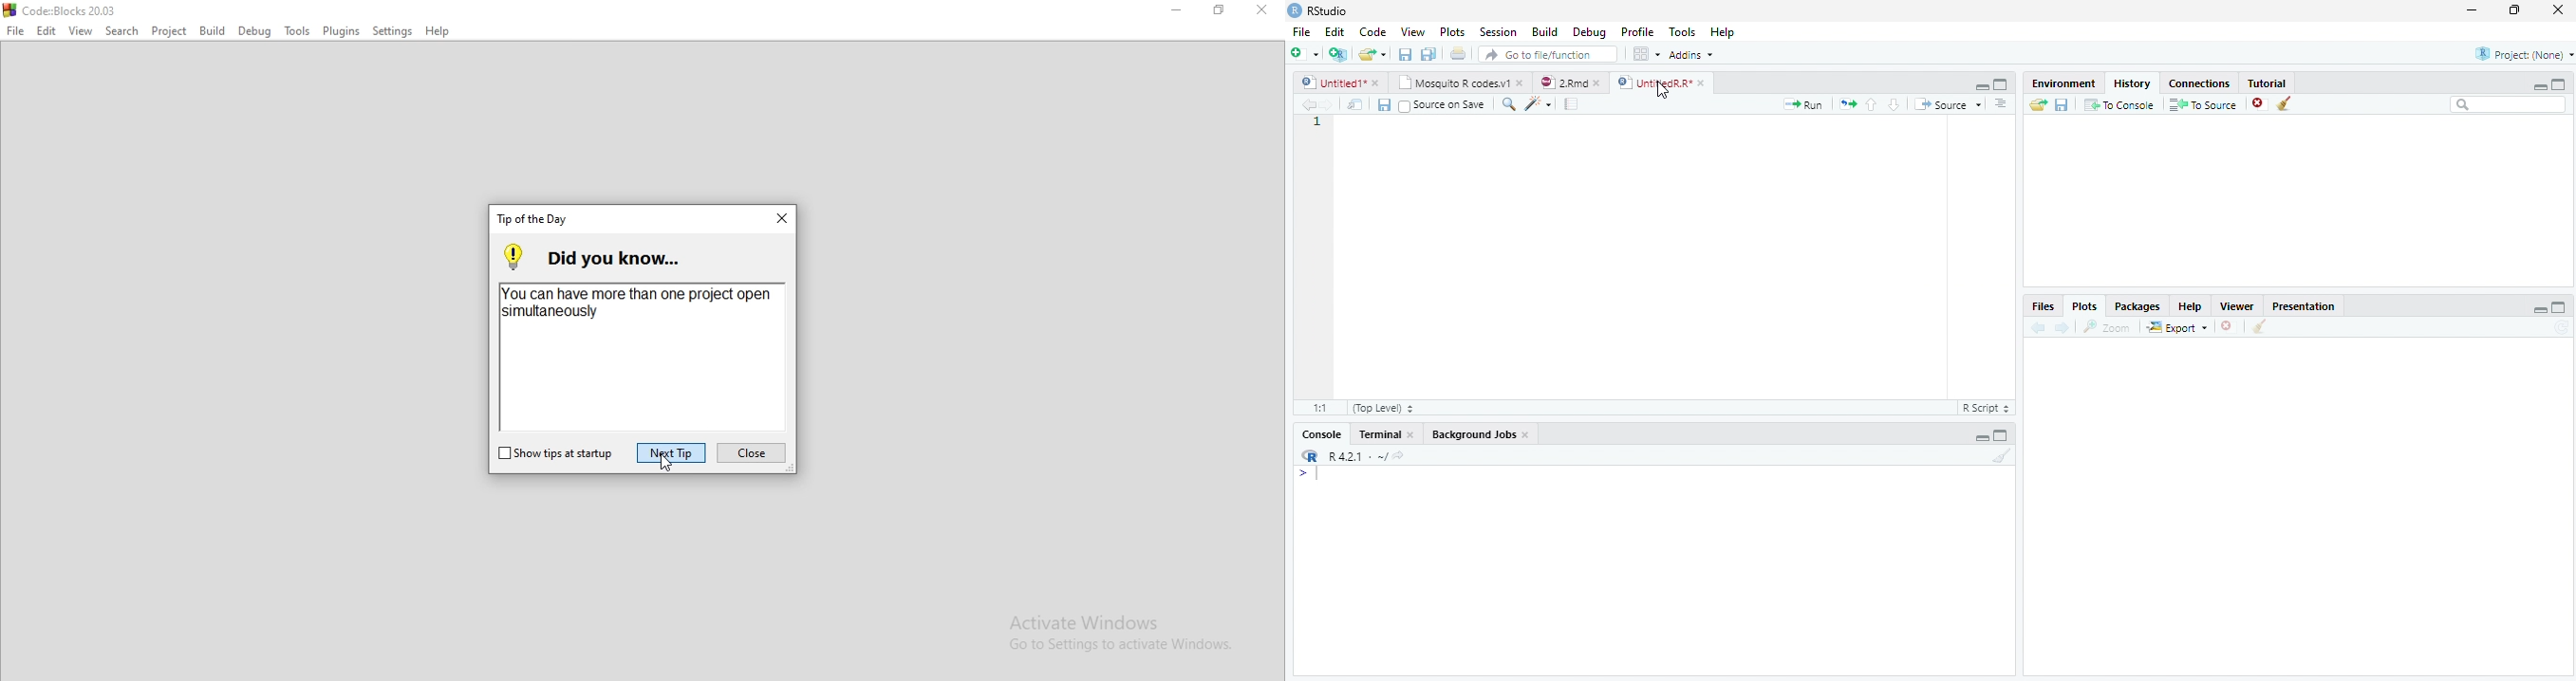  Describe the element at coordinates (1175, 9) in the screenshot. I see `Minimise` at that location.